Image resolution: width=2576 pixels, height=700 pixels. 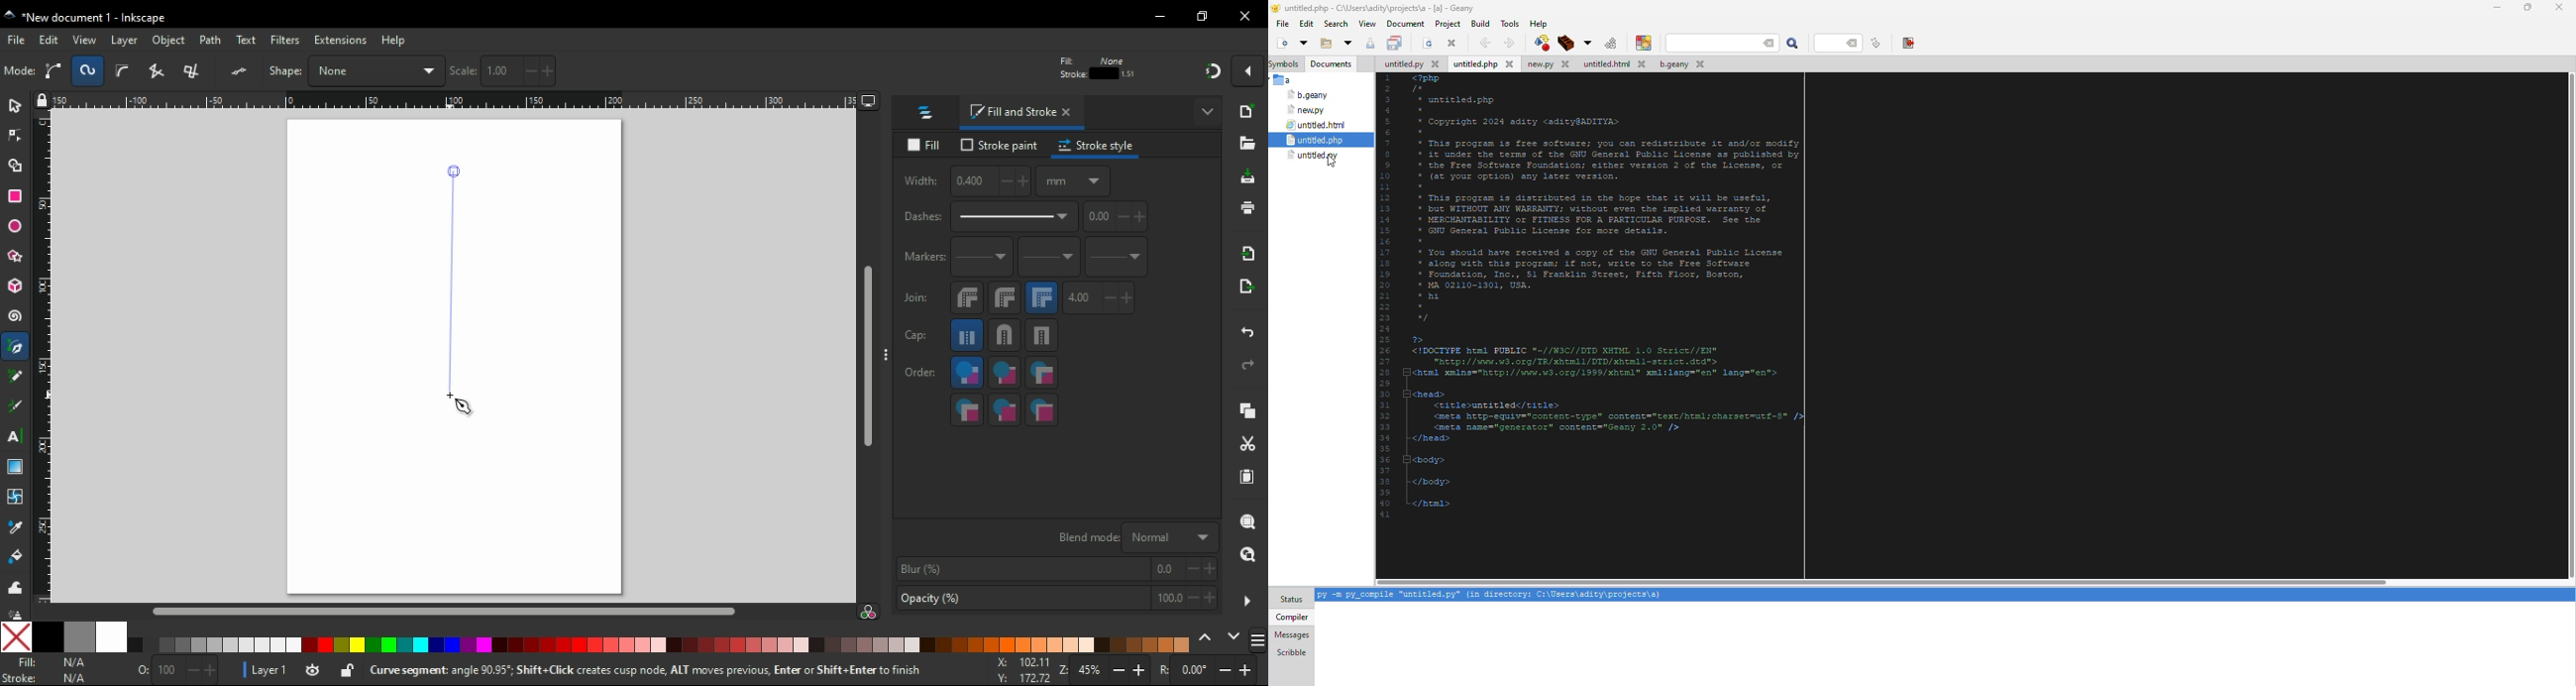 I want to click on width, so click(x=758, y=70).